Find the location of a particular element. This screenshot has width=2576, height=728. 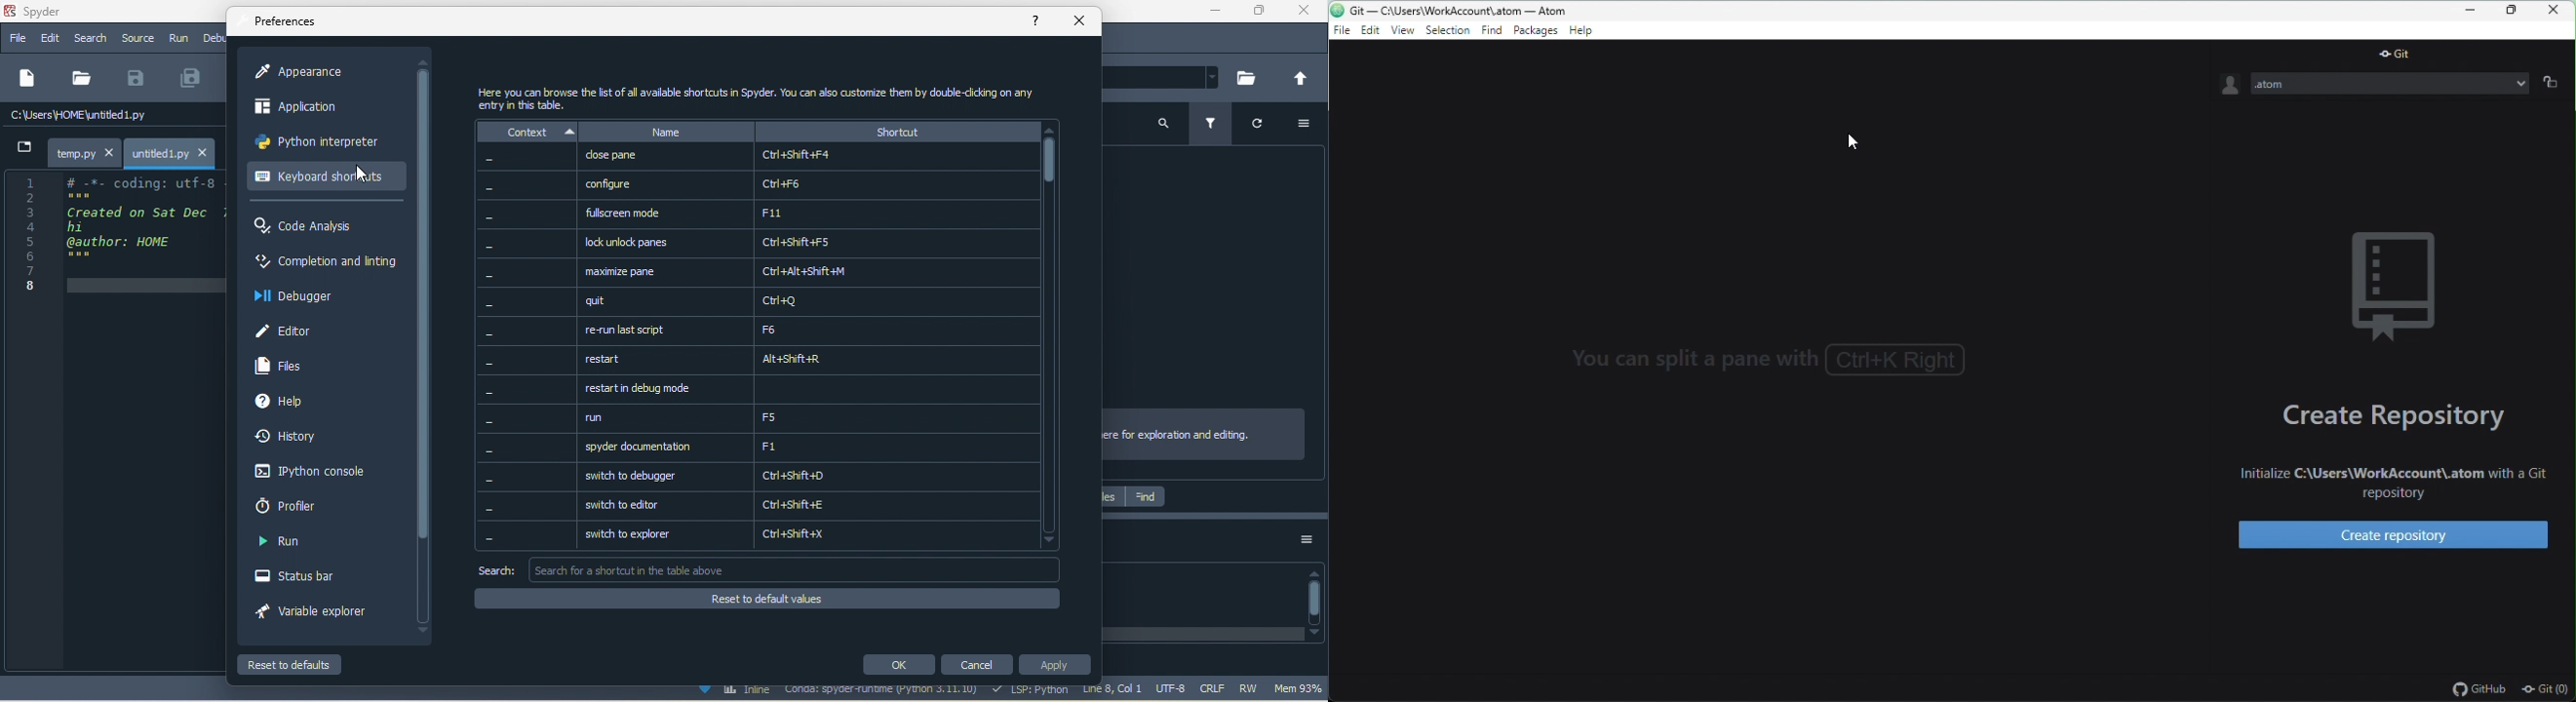

file is located at coordinates (84, 77).